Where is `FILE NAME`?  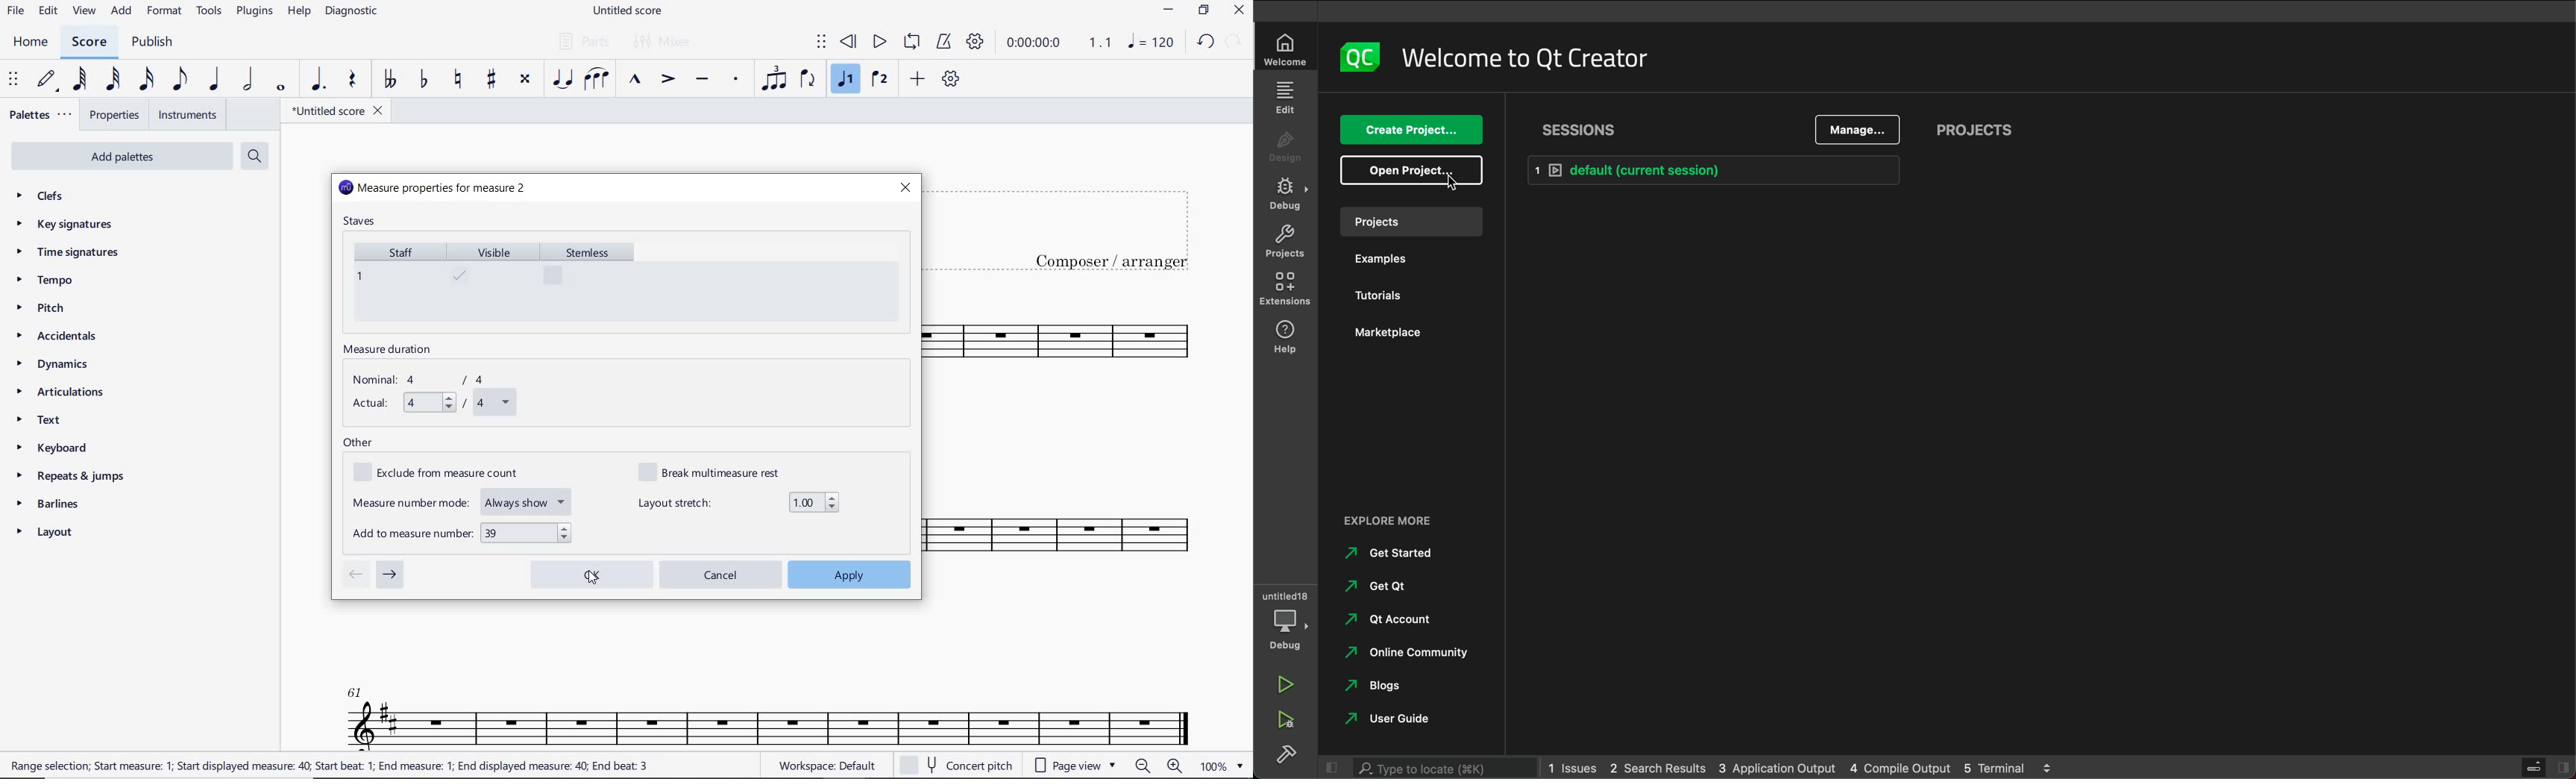 FILE NAME is located at coordinates (630, 11).